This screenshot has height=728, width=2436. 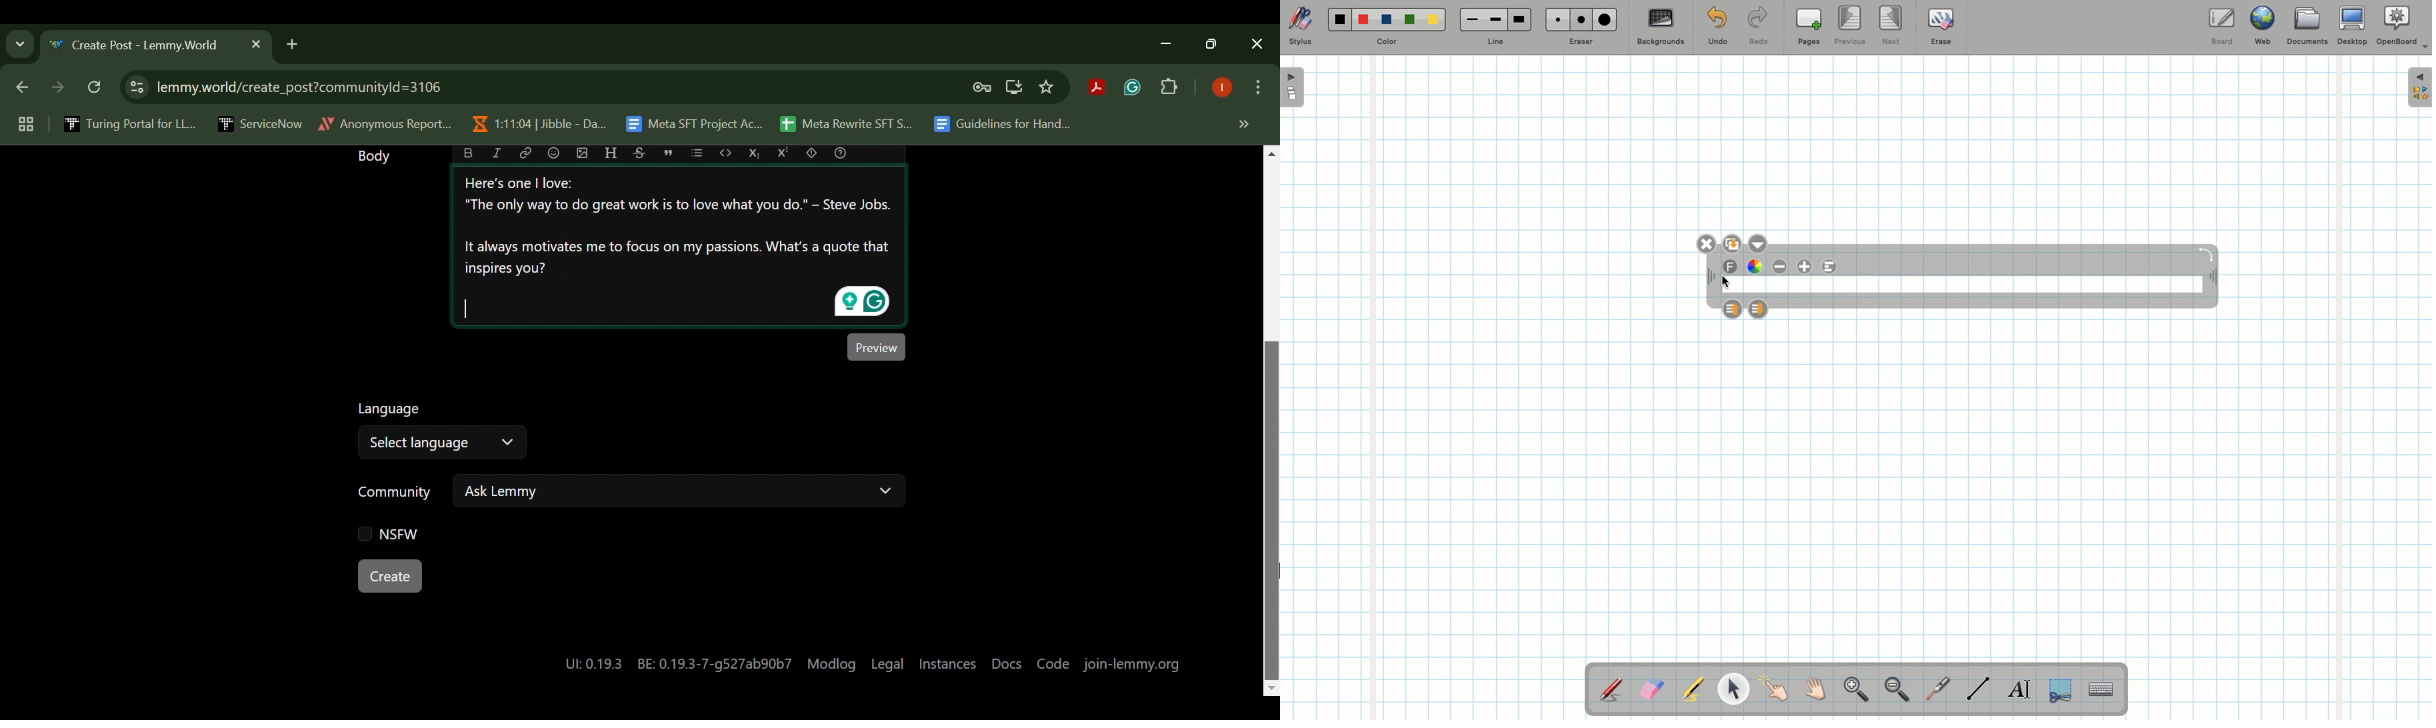 I want to click on Red, so click(x=1364, y=20).